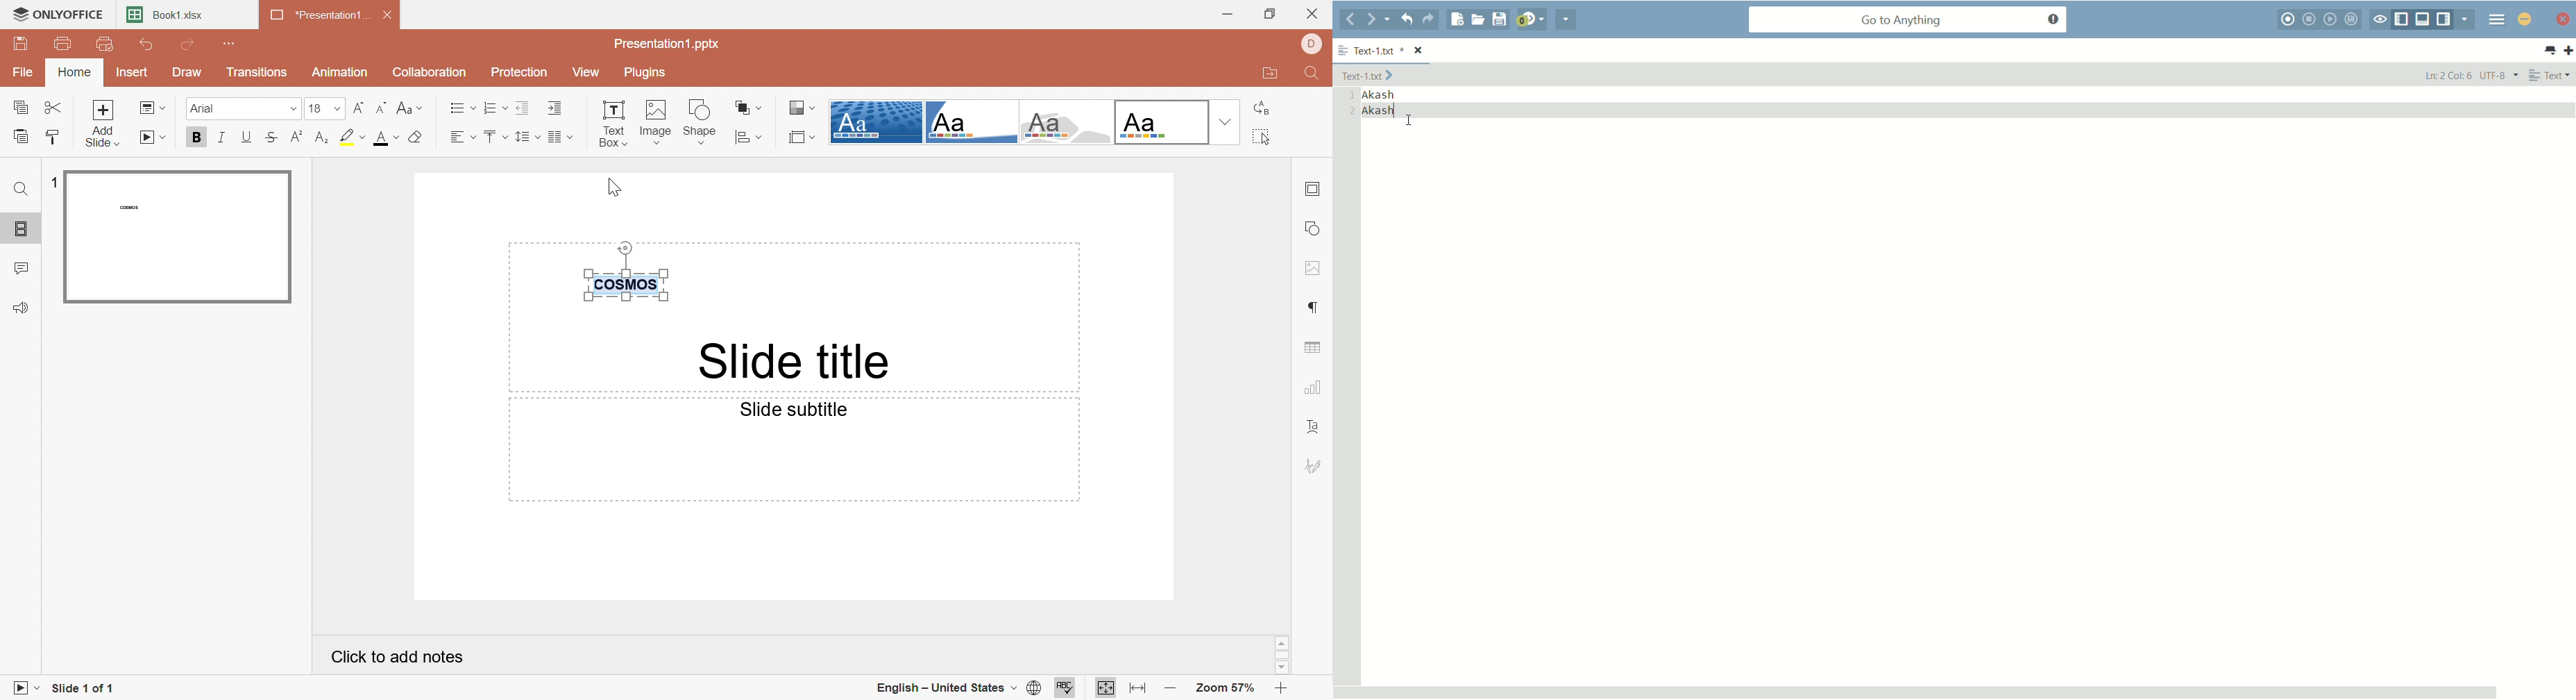 The image size is (2576, 700). I want to click on Select all, so click(1262, 138).